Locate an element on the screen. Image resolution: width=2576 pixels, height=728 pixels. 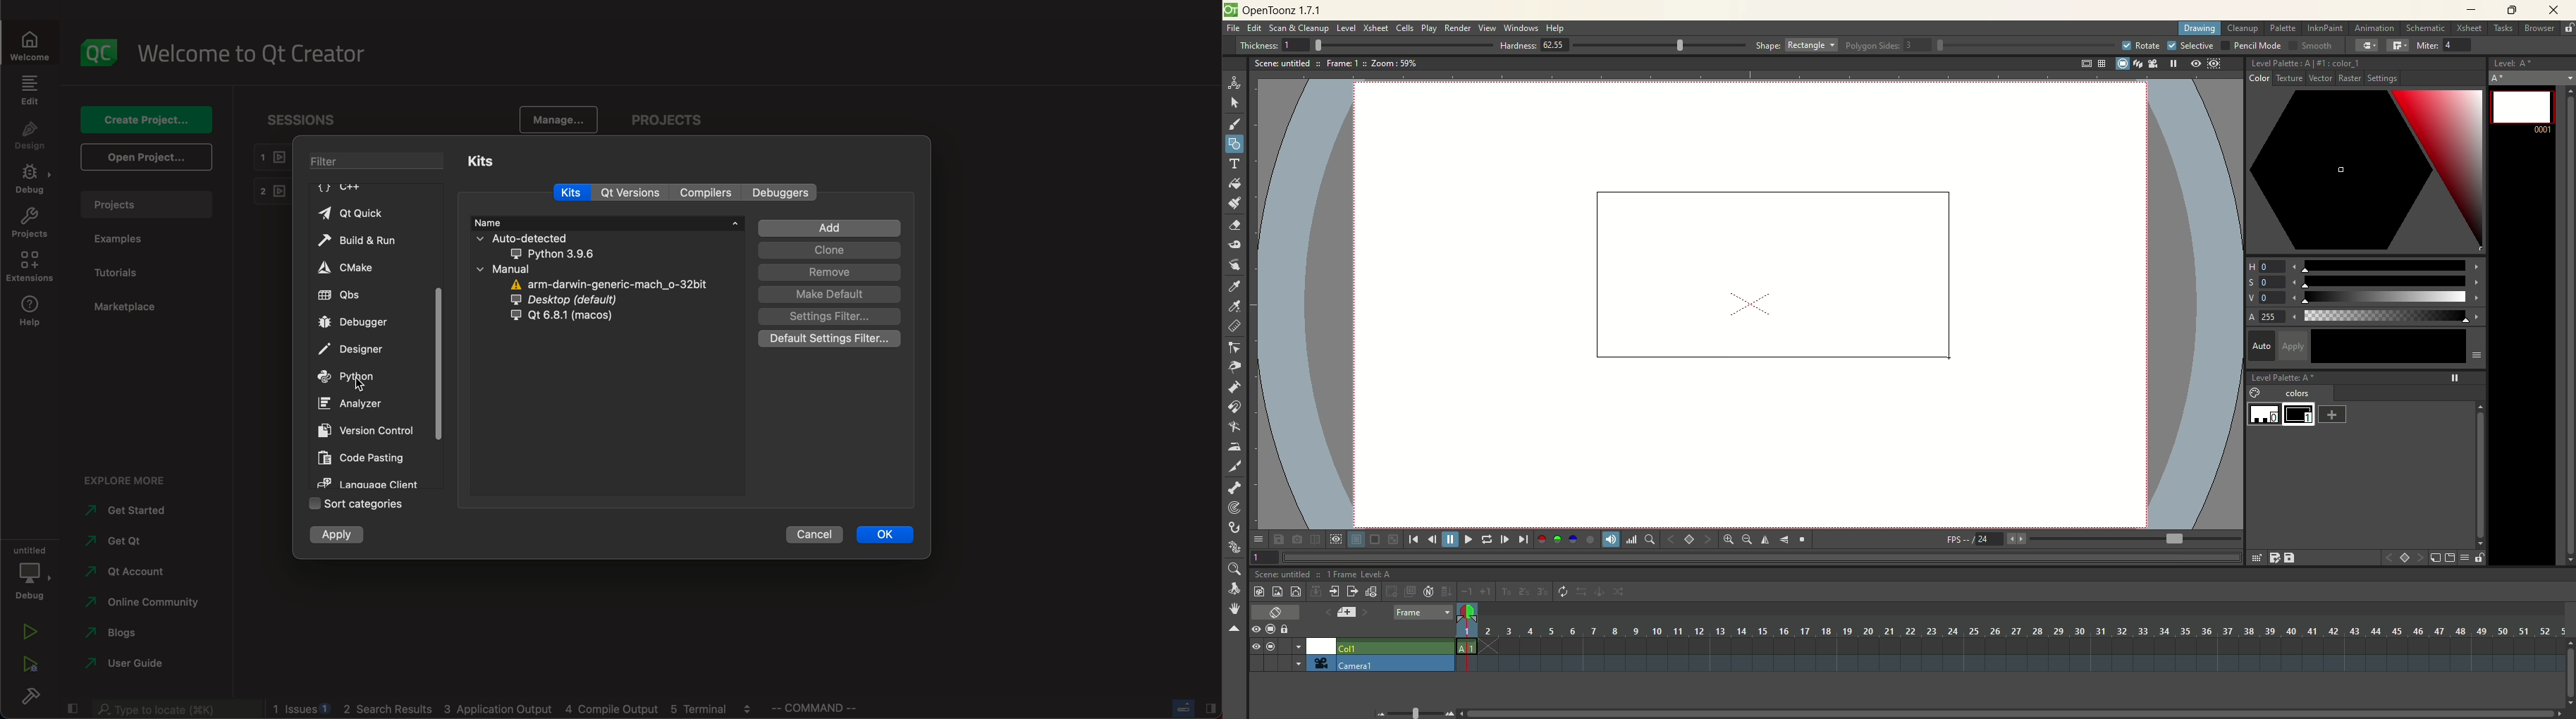
blue channel is located at coordinates (1571, 539).